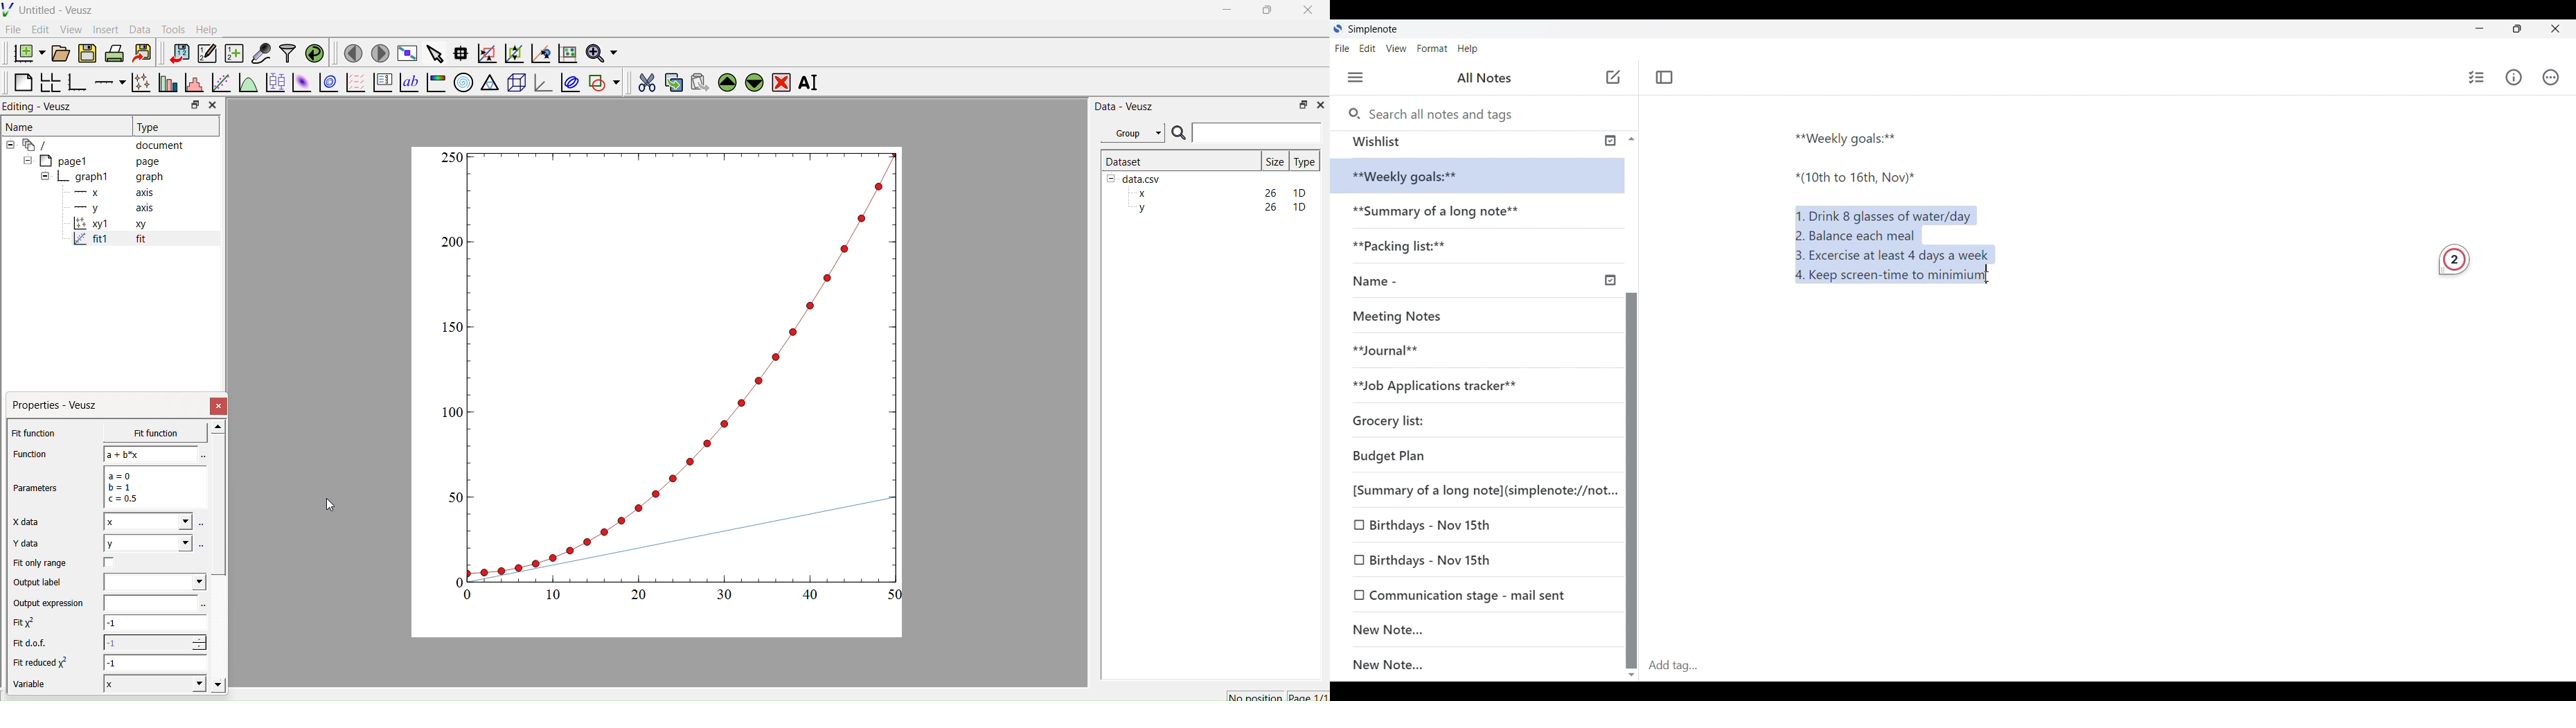 Image resolution: width=2576 pixels, height=728 pixels. Describe the element at coordinates (463, 82) in the screenshot. I see `Polar Graph` at that location.